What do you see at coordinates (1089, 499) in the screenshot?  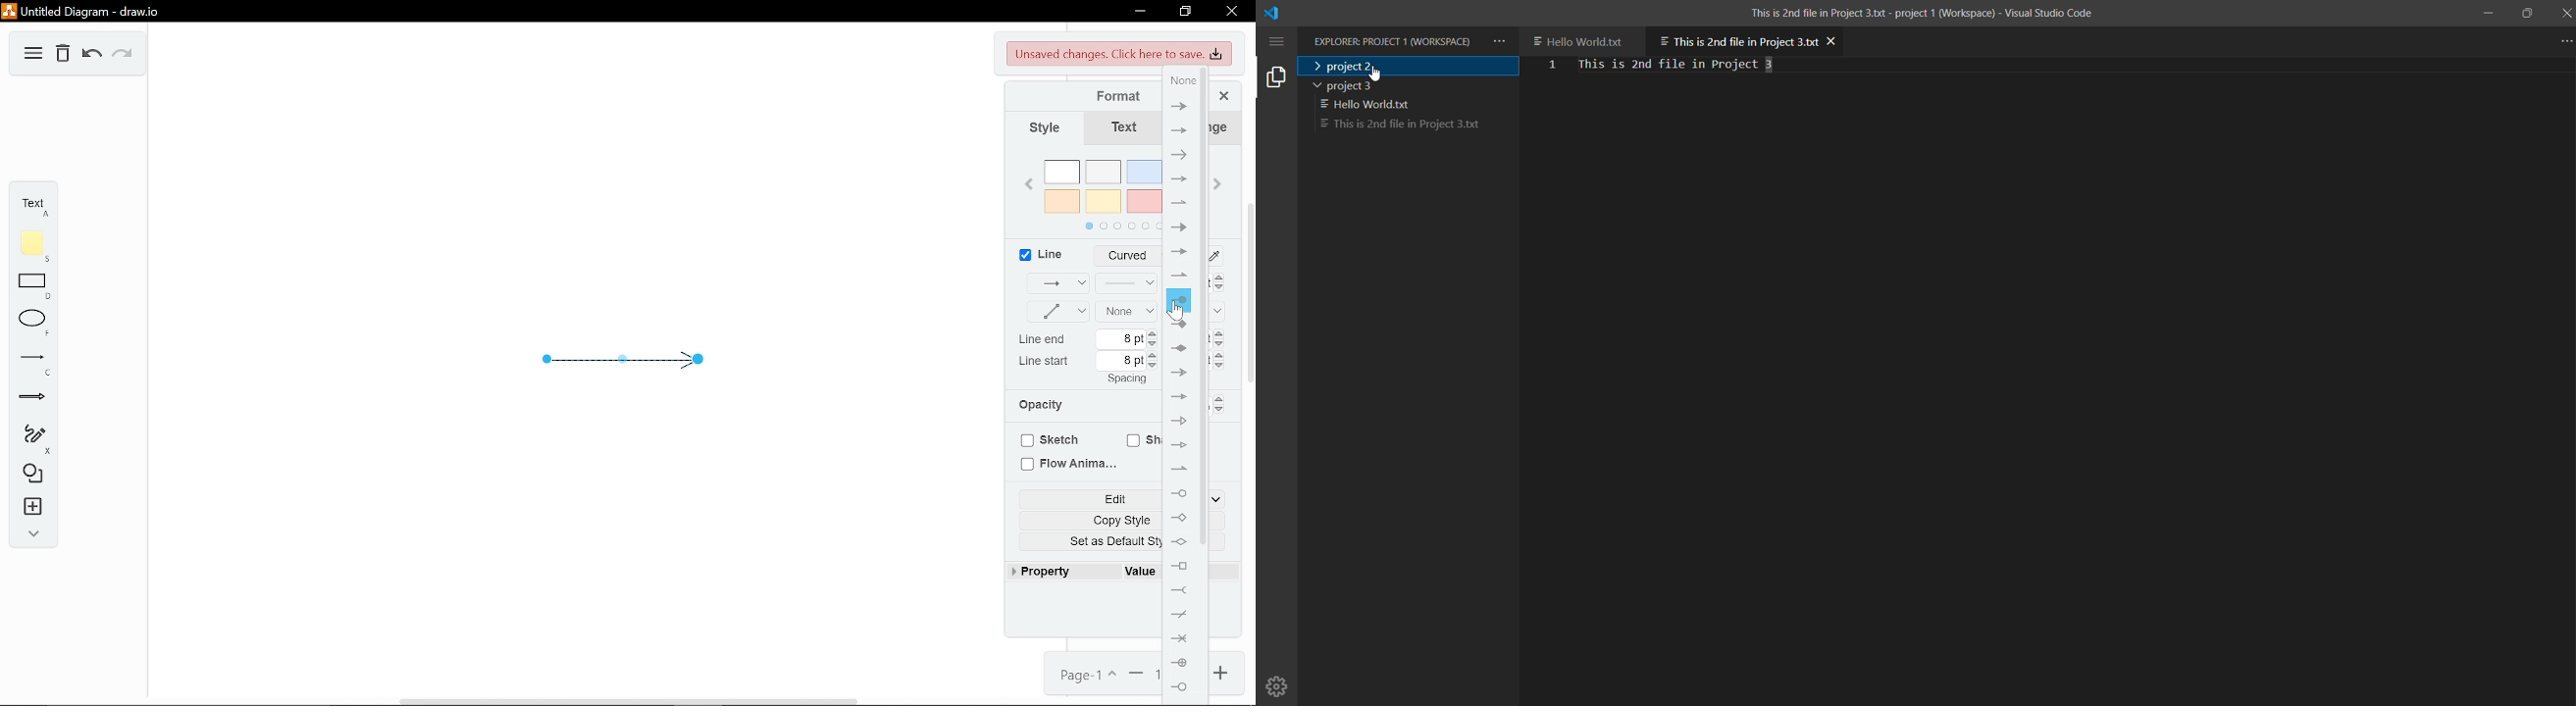 I see `Edit` at bounding box center [1089, 499].